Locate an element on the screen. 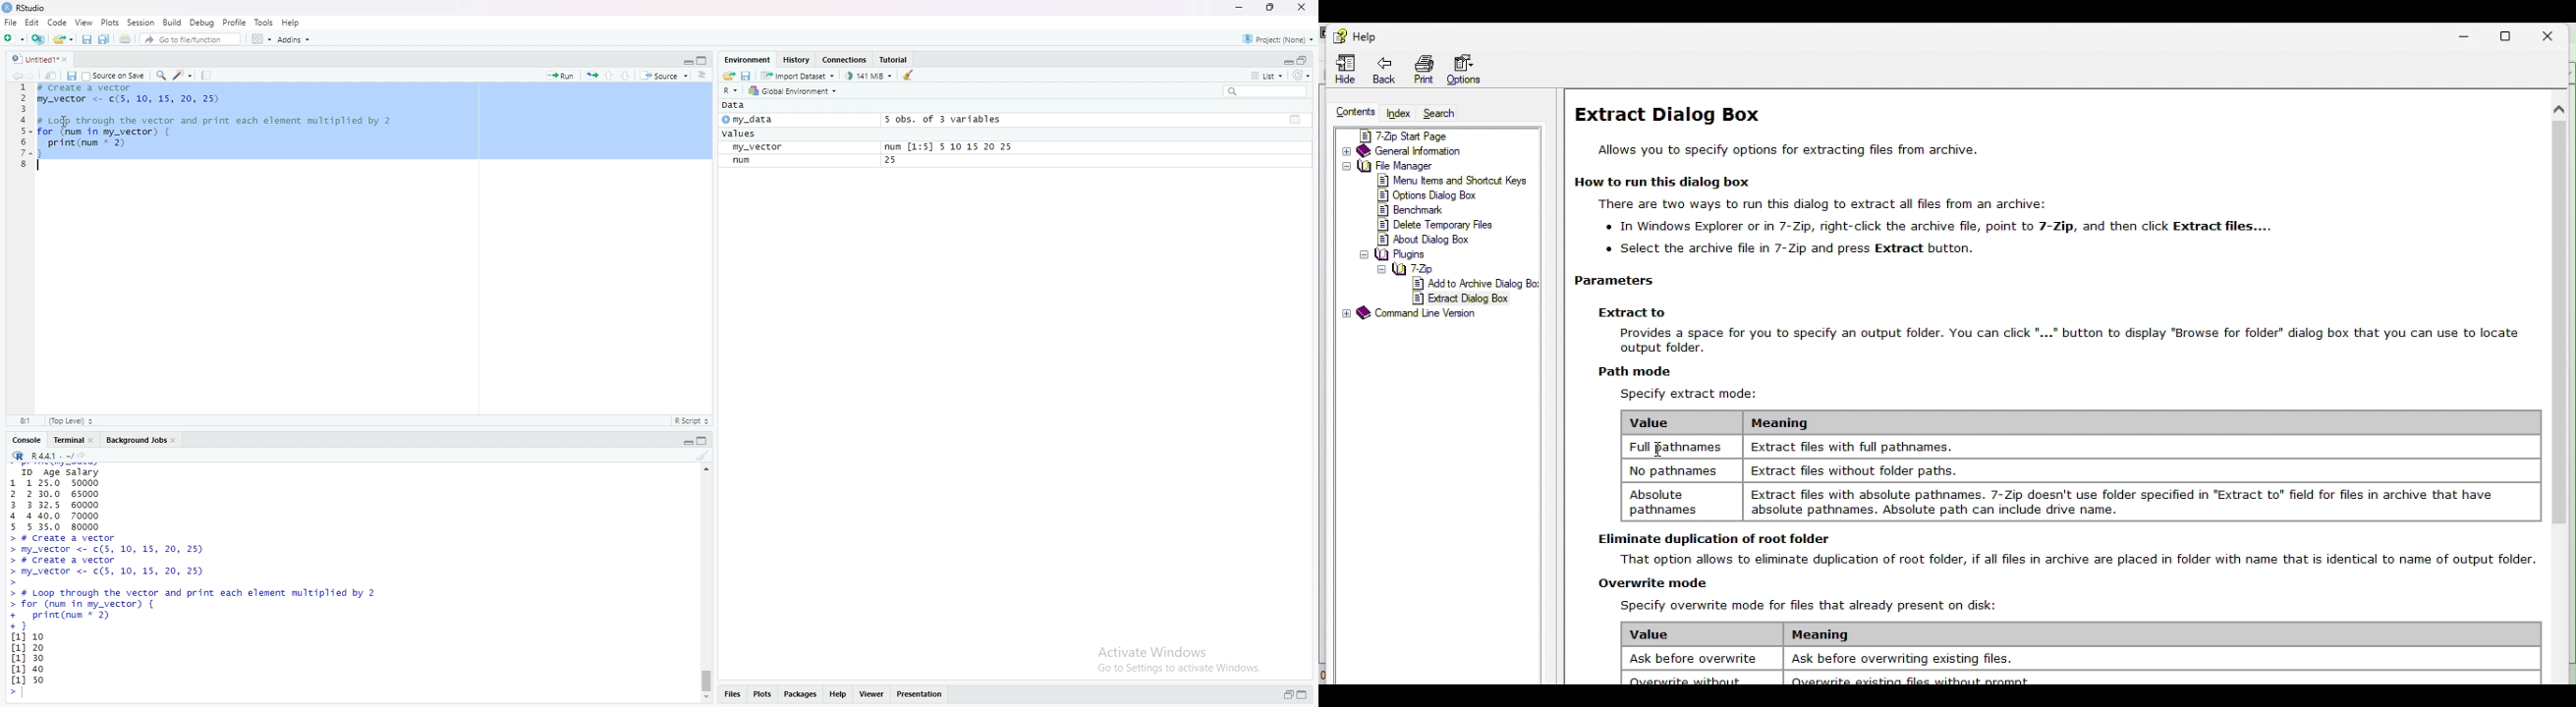 This screenshot has height=728, width=2576. Content  is located at coordinates (1354, 110).